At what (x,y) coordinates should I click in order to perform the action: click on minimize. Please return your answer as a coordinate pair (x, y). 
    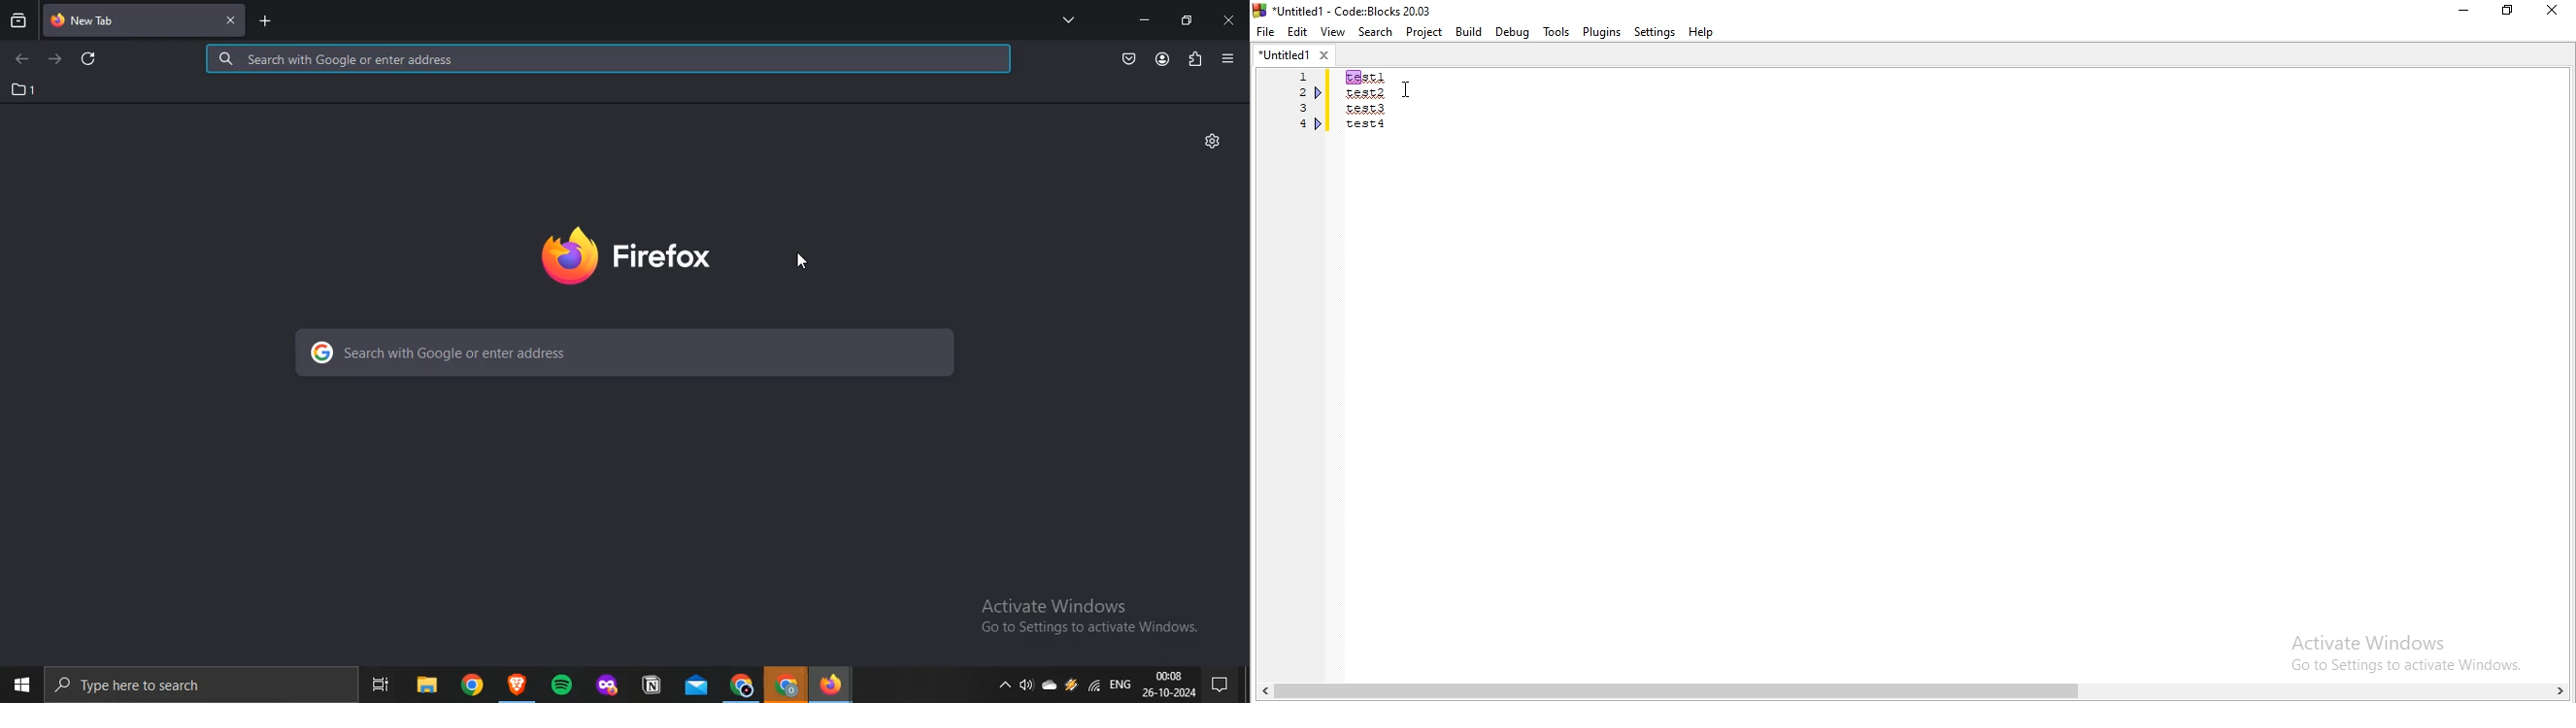
    Looking at the image, I should click on (1145, 20).